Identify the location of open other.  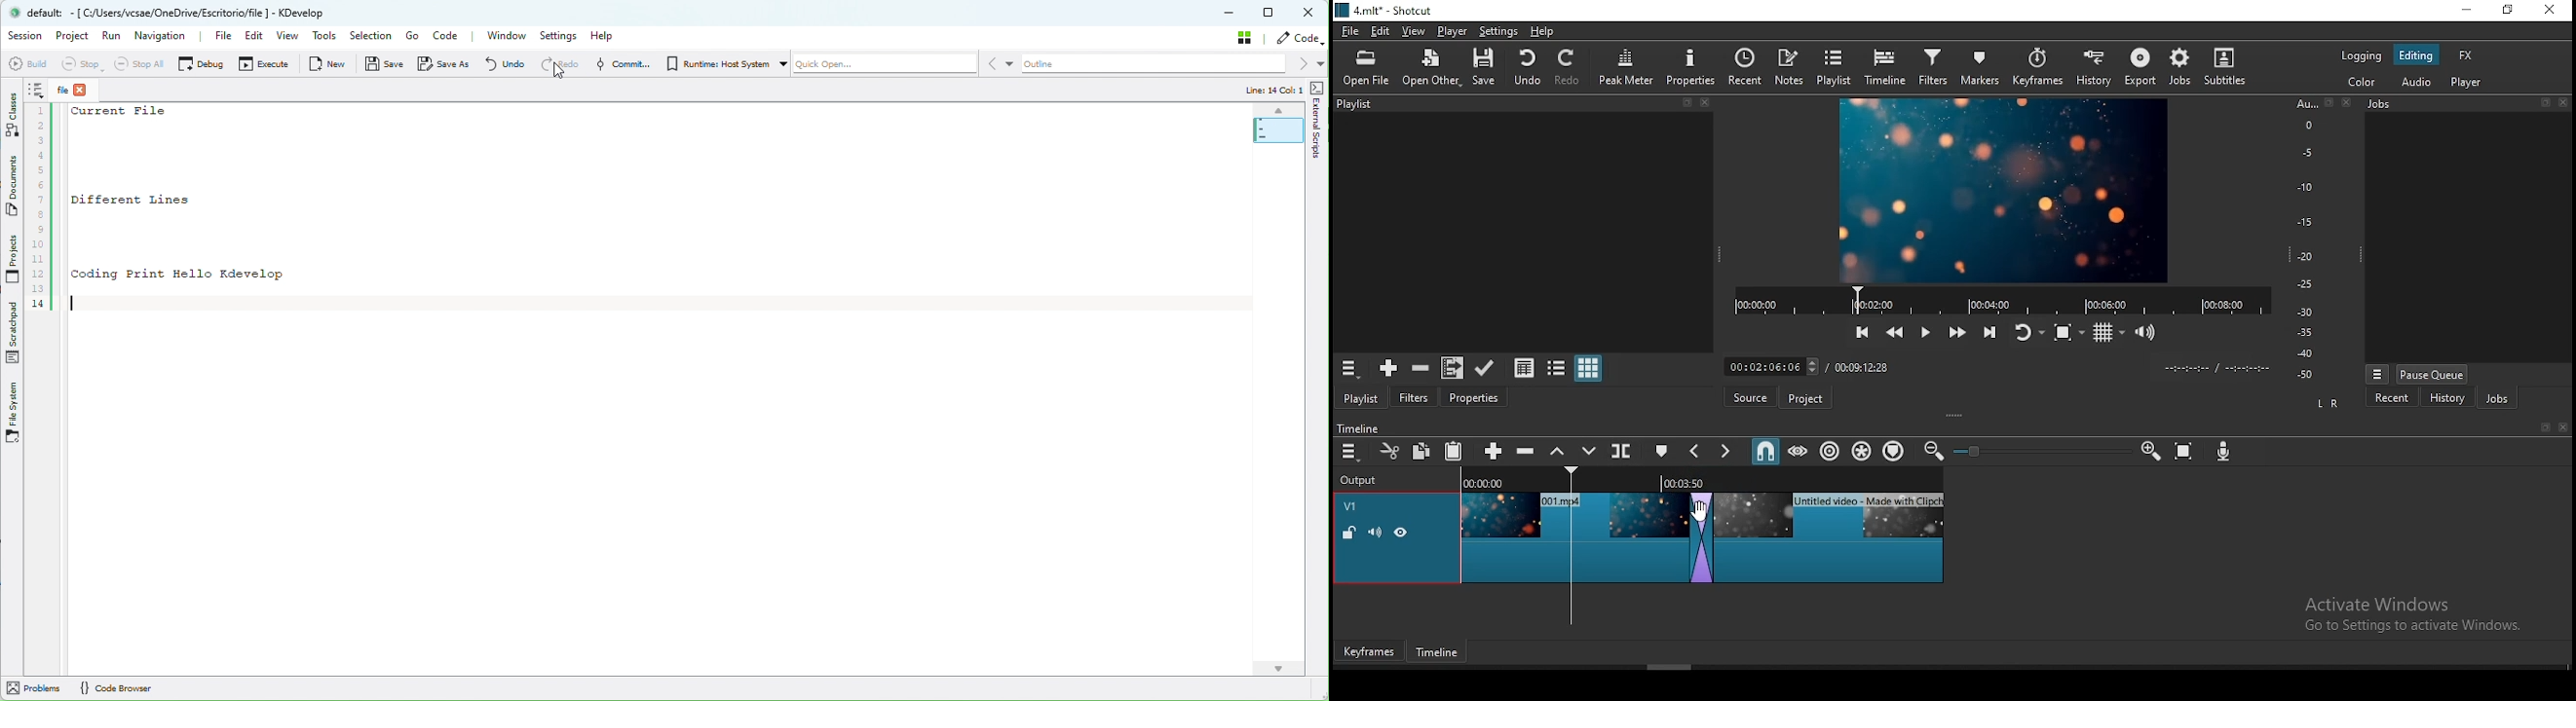
(1433, 68).